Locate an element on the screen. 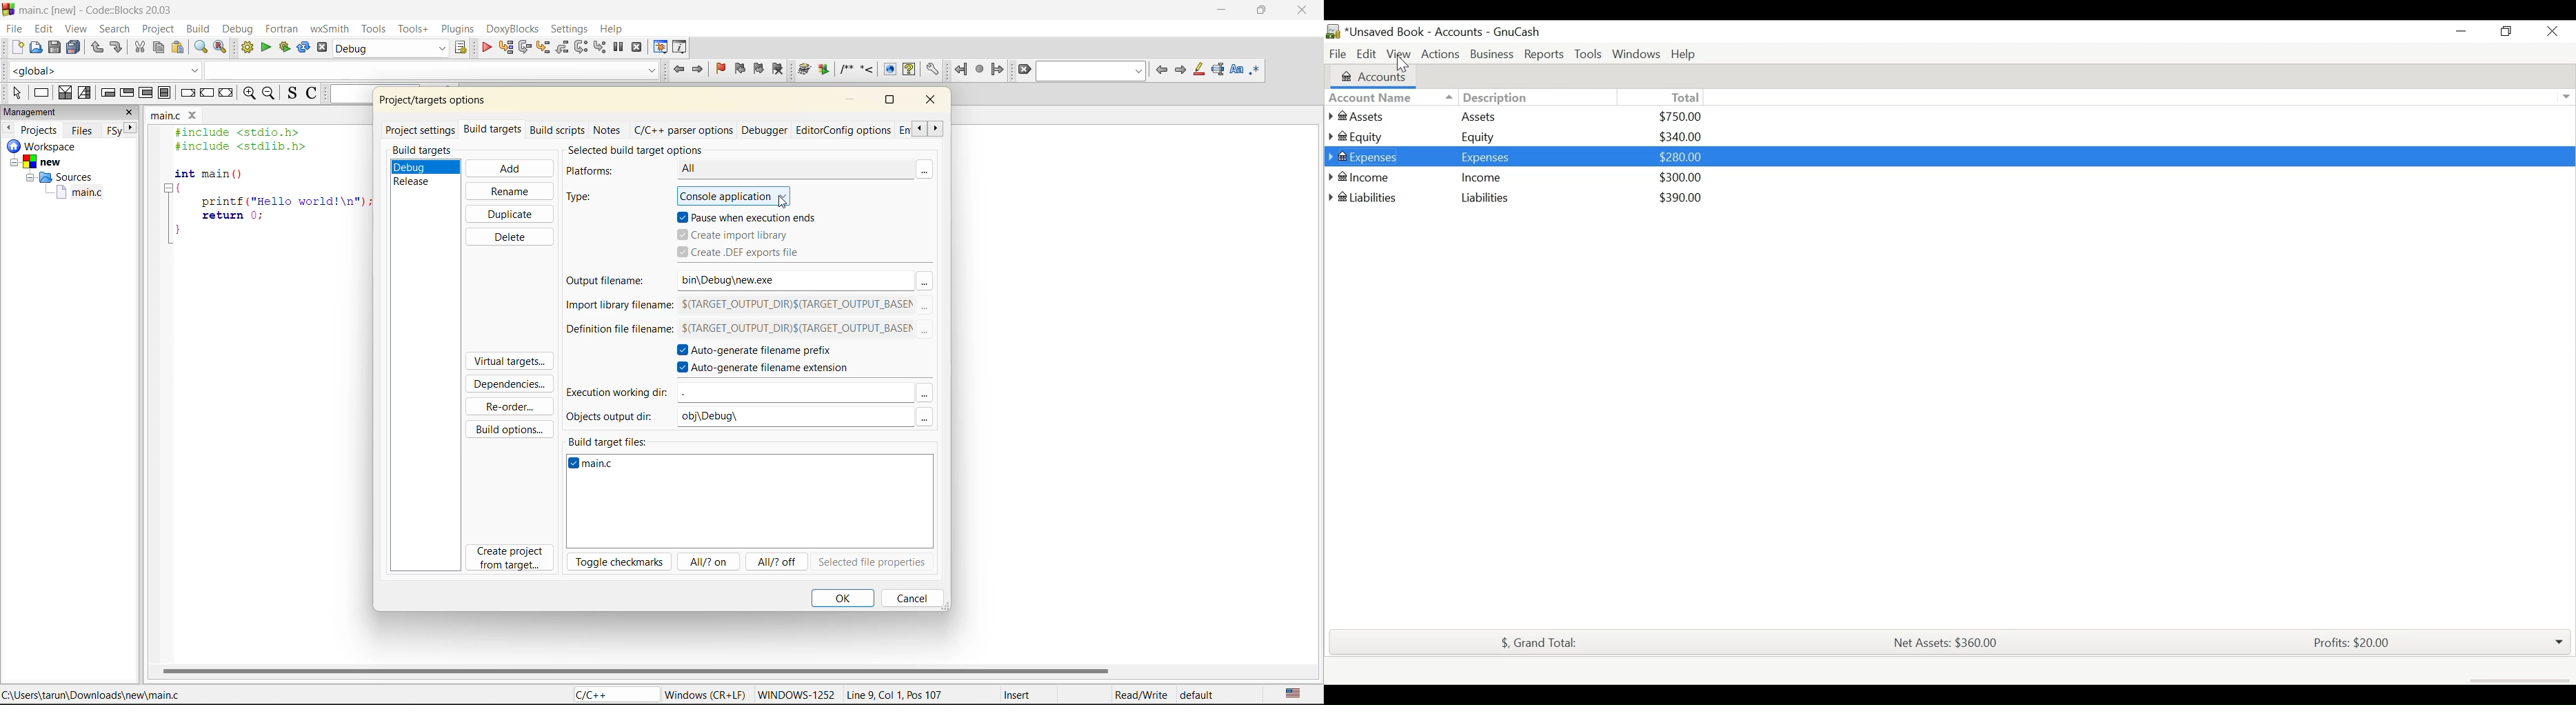 This screenshot has height=728, width=2576. save everytime is located at coordinates (73, 47).